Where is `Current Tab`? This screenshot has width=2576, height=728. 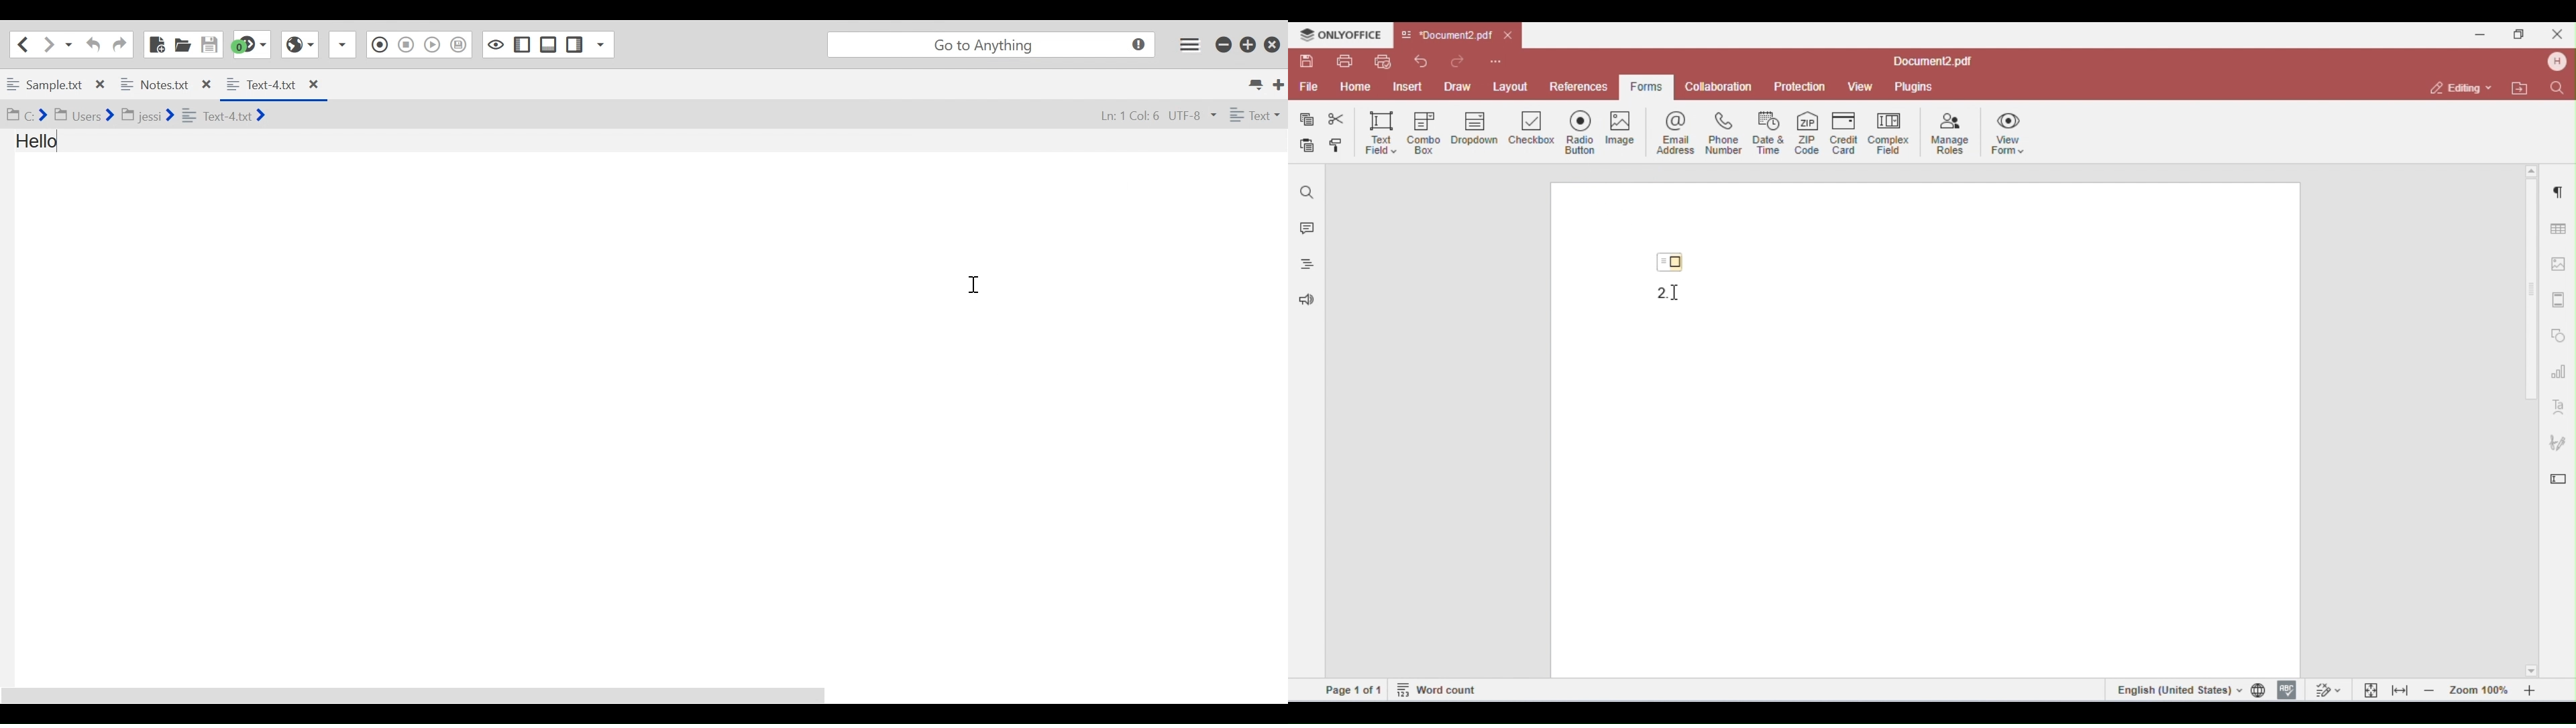 Current Tab is located at coordinates (272, 85).